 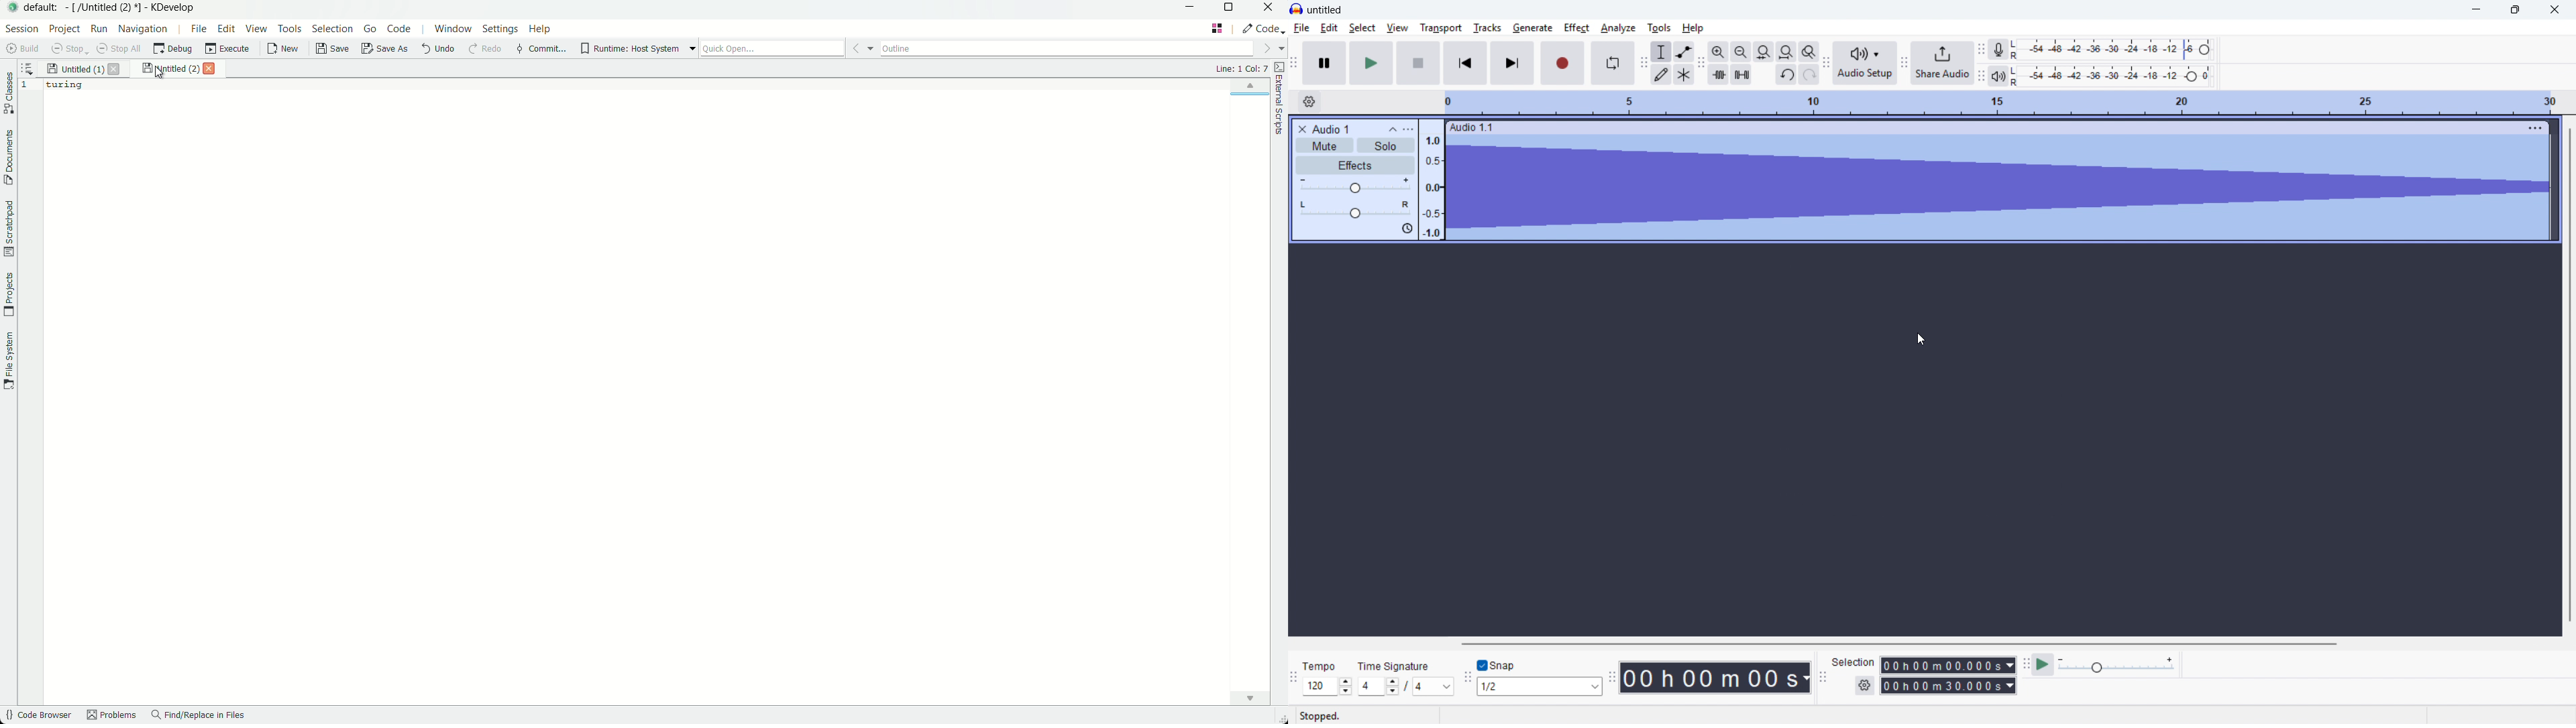 What do you see at coordinates (1371, 63) in the screenshot?
I see `play ` at bounding box center [1371, 63].